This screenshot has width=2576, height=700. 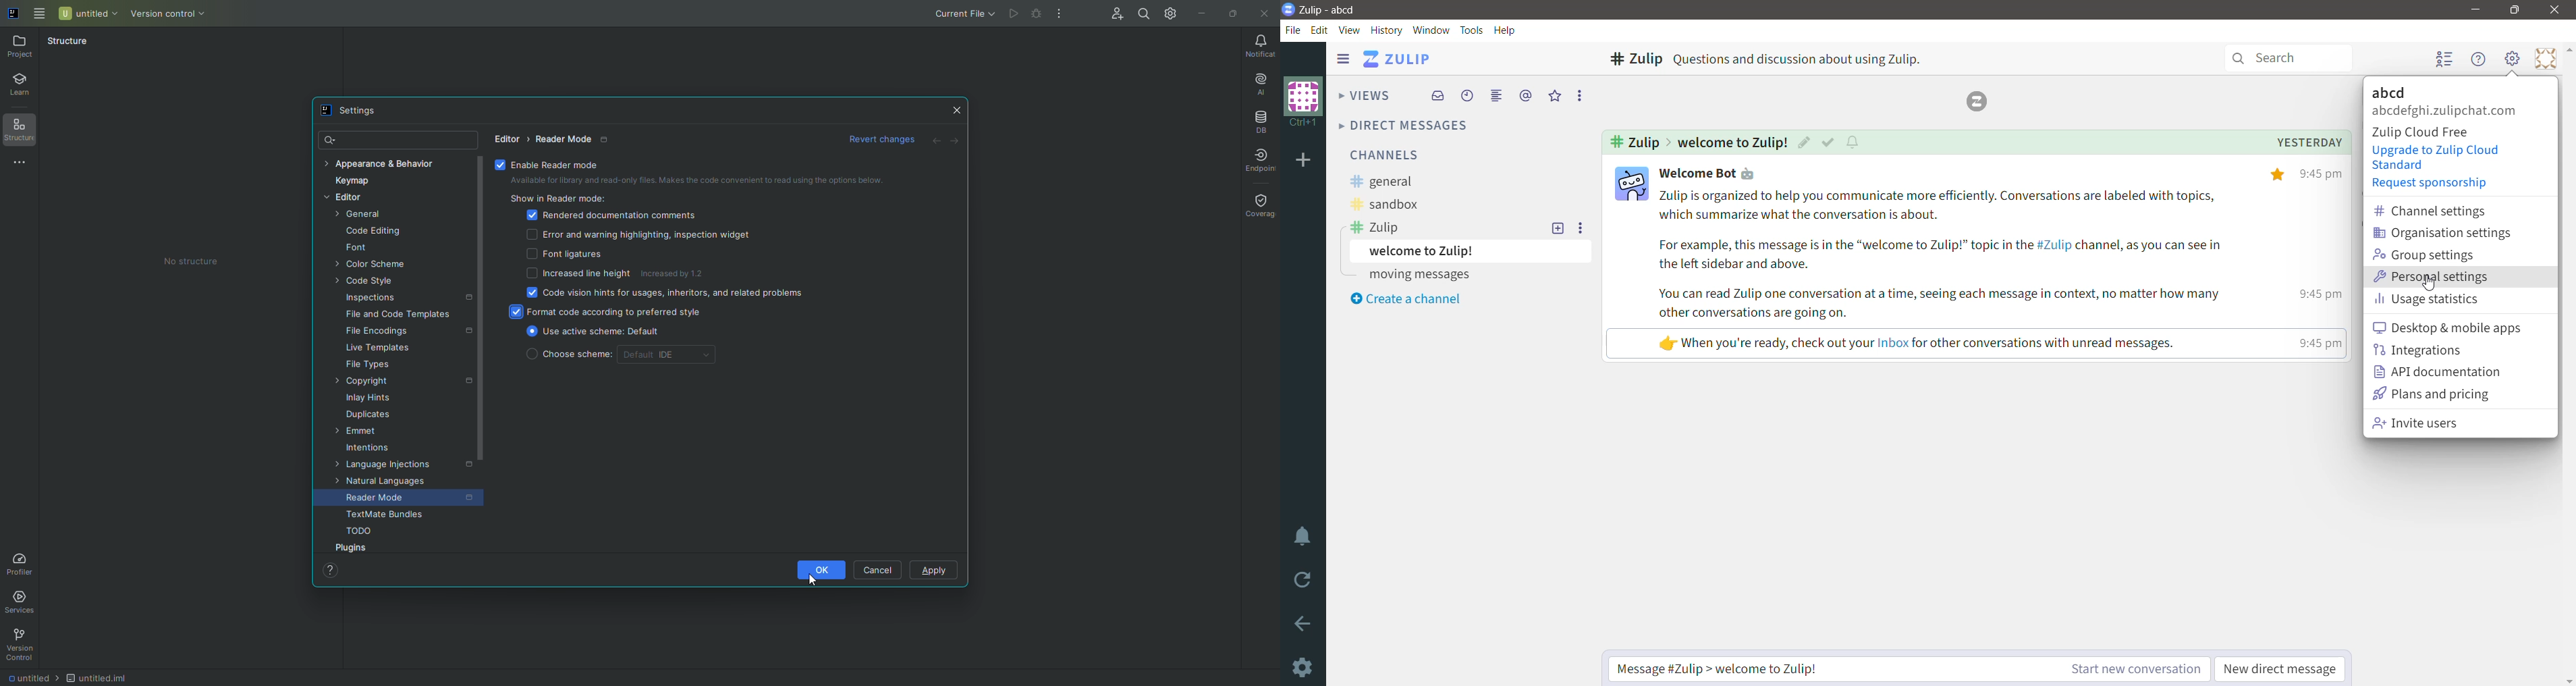 I want to click on Zulip is organized to help you communicate more efficiently. Conversations are labeled with topics,
which summarize what the conversation is about.
For example, this message is in the “welcome to Zulip!” topic in the #Zulip channel, as you can see in
the left sidebar and above.
You can read Zulip one conversation at a time, seeing each message in context, no matter how many
other conversations are going on., so click(x=1950, y=255).